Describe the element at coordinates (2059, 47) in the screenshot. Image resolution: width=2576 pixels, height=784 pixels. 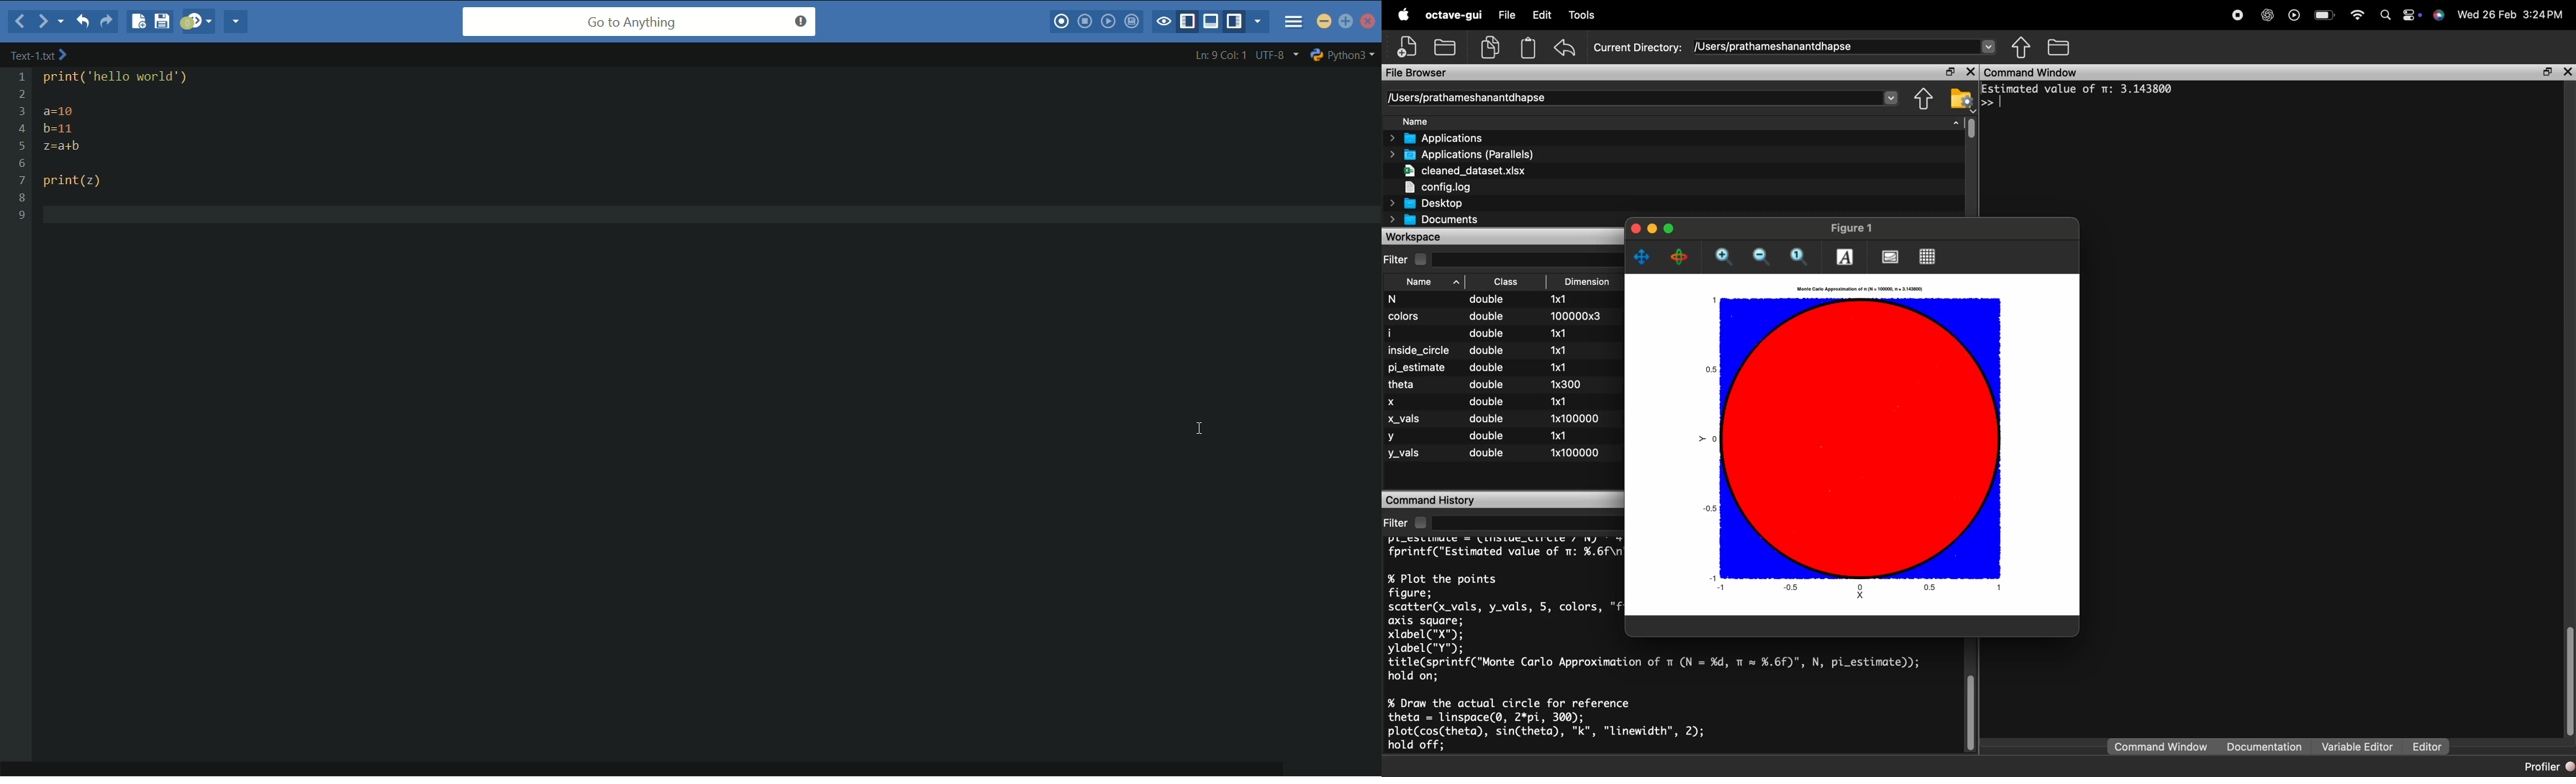
I see `Browse directories` at that location.